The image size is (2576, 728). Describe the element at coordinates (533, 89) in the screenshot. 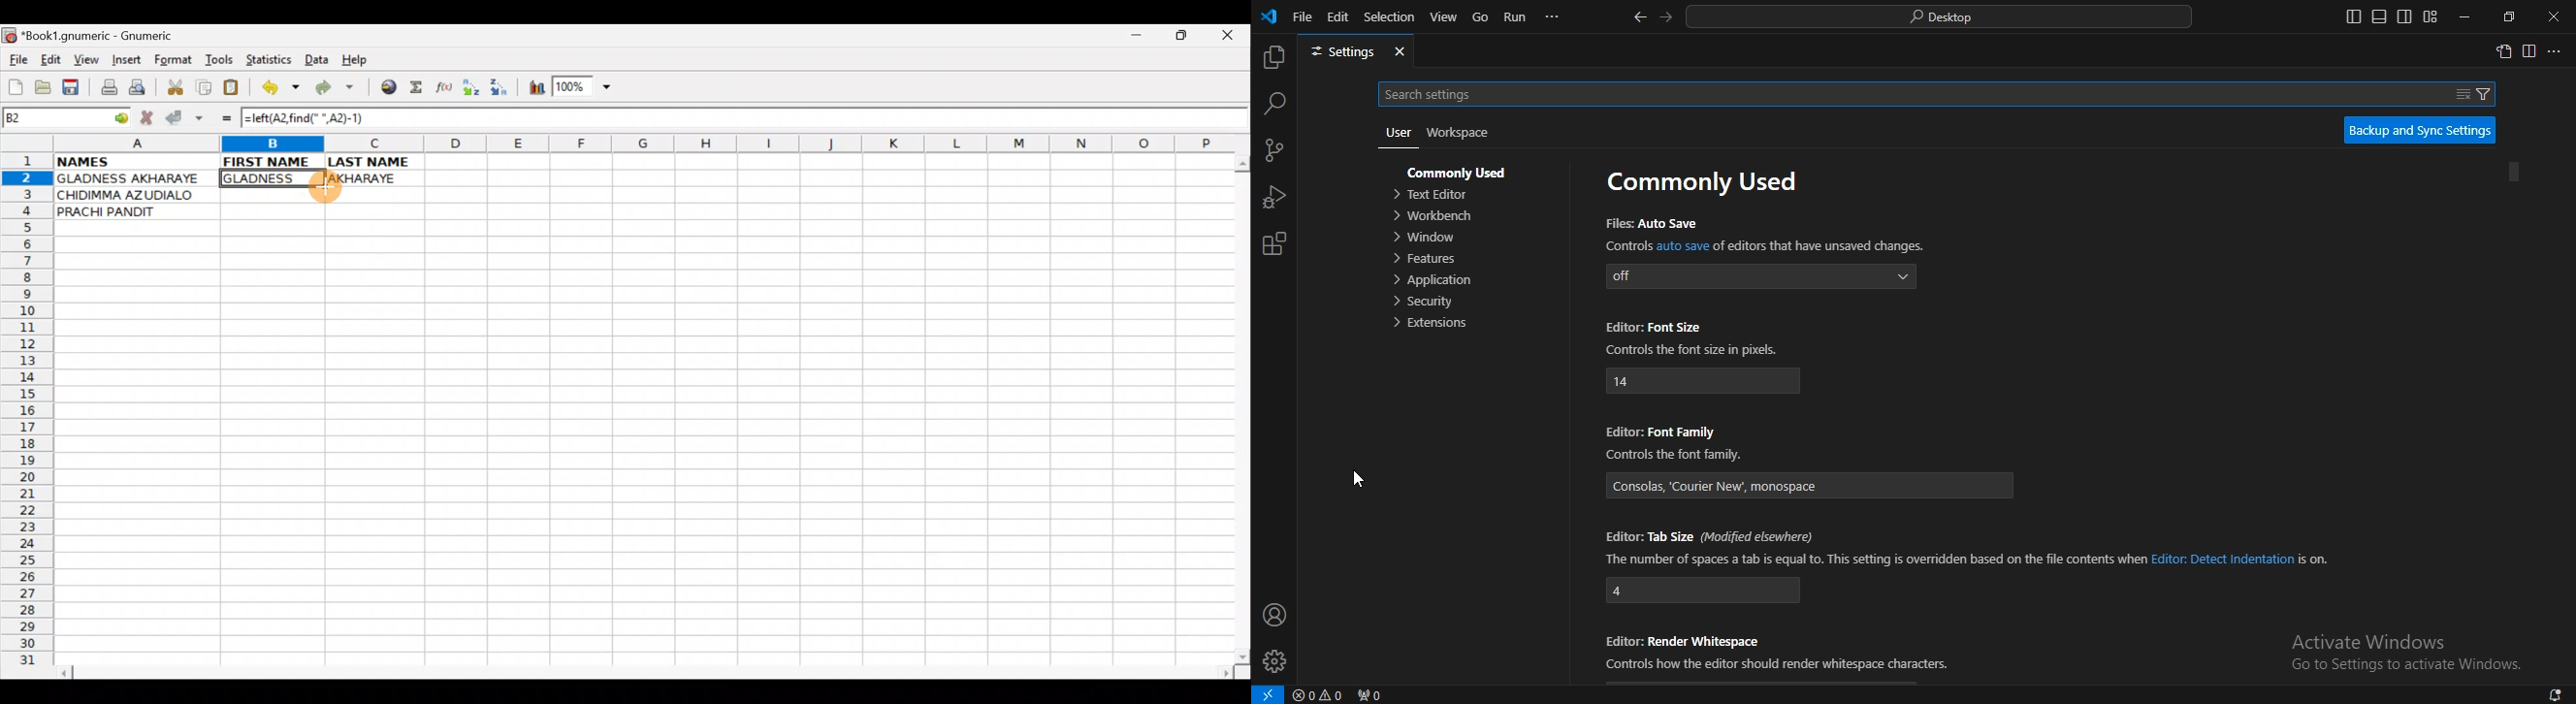

I see `Insert Chart` at that location.